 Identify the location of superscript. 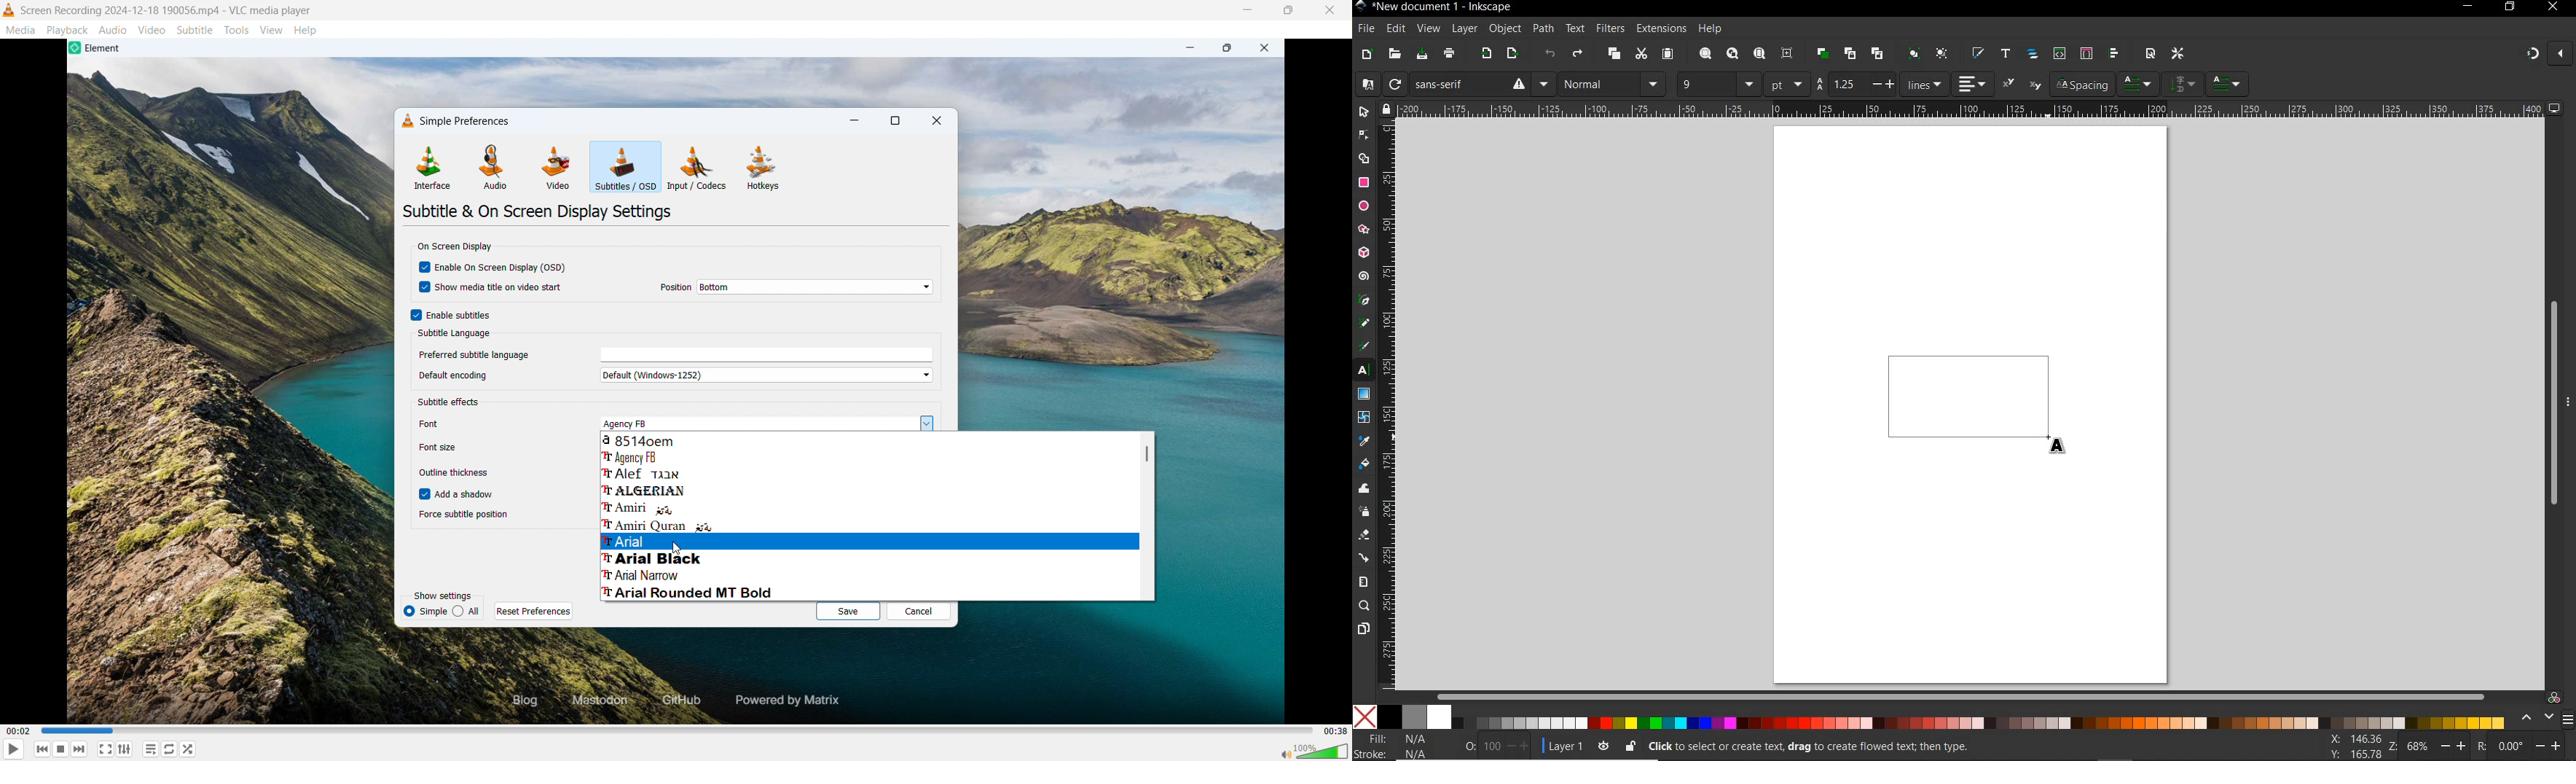
(2009, 83).